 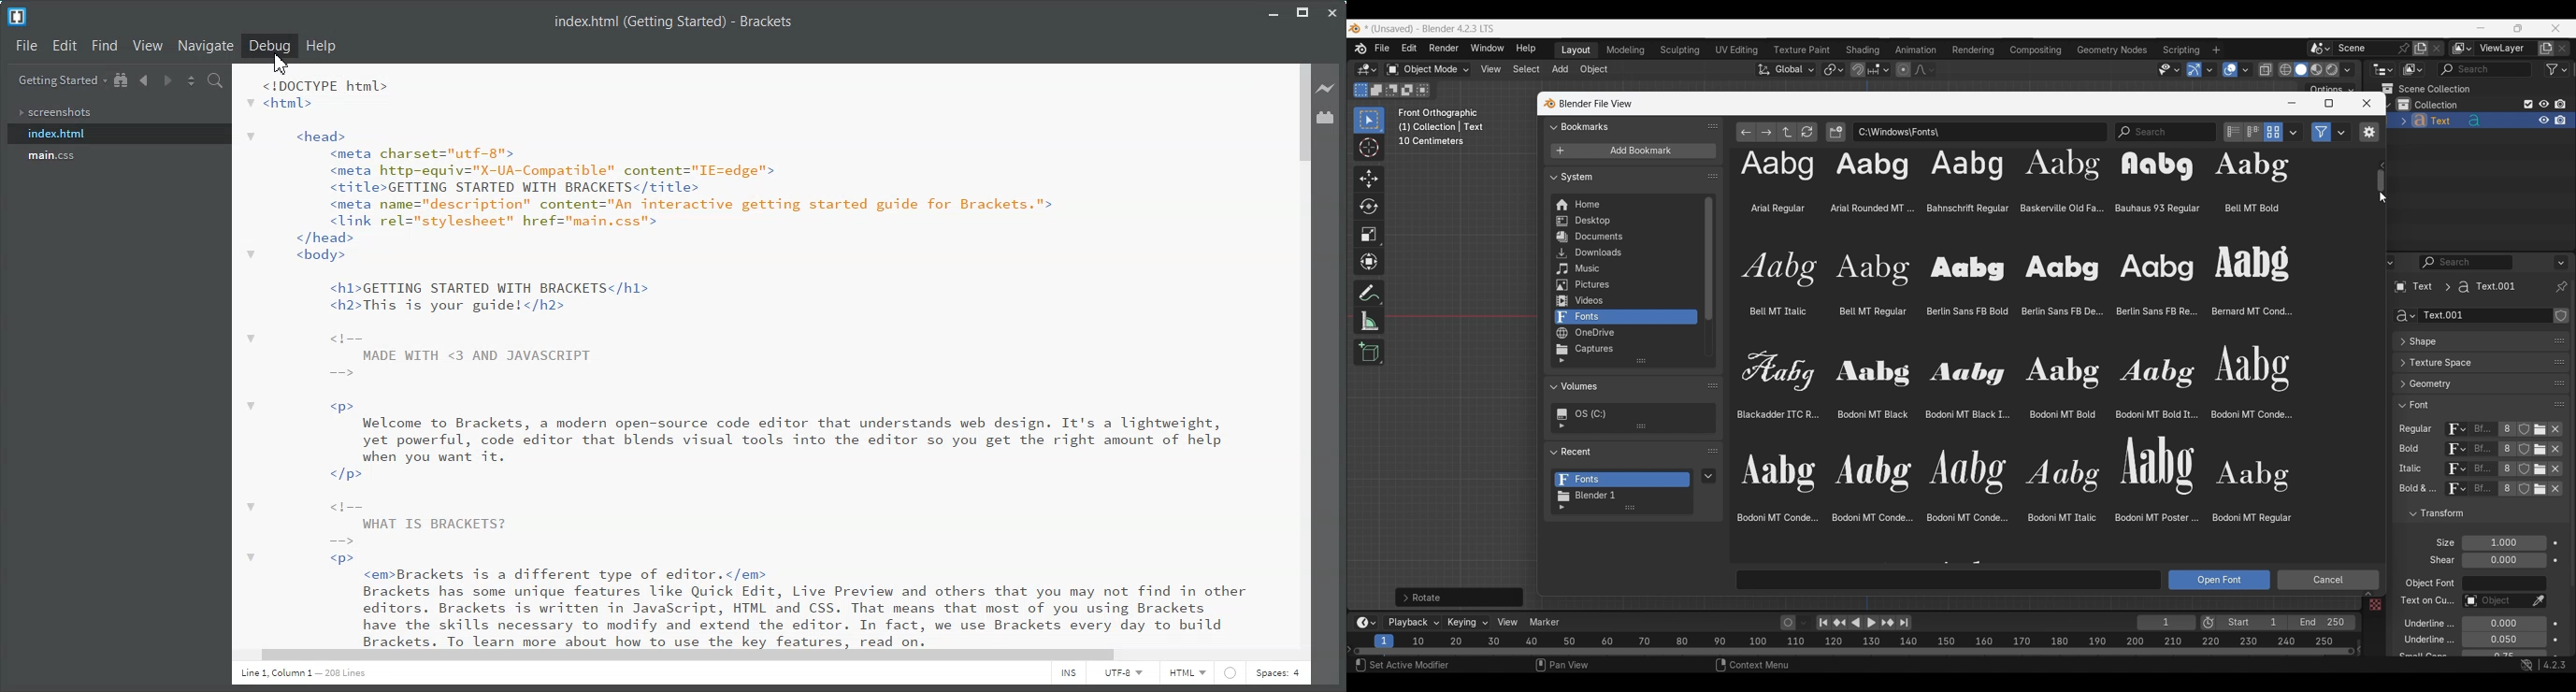 What do you see at coordinates (1624, 451) in the screenshot?
I see `Collapse Recent` at bounding box center [1624, 451].